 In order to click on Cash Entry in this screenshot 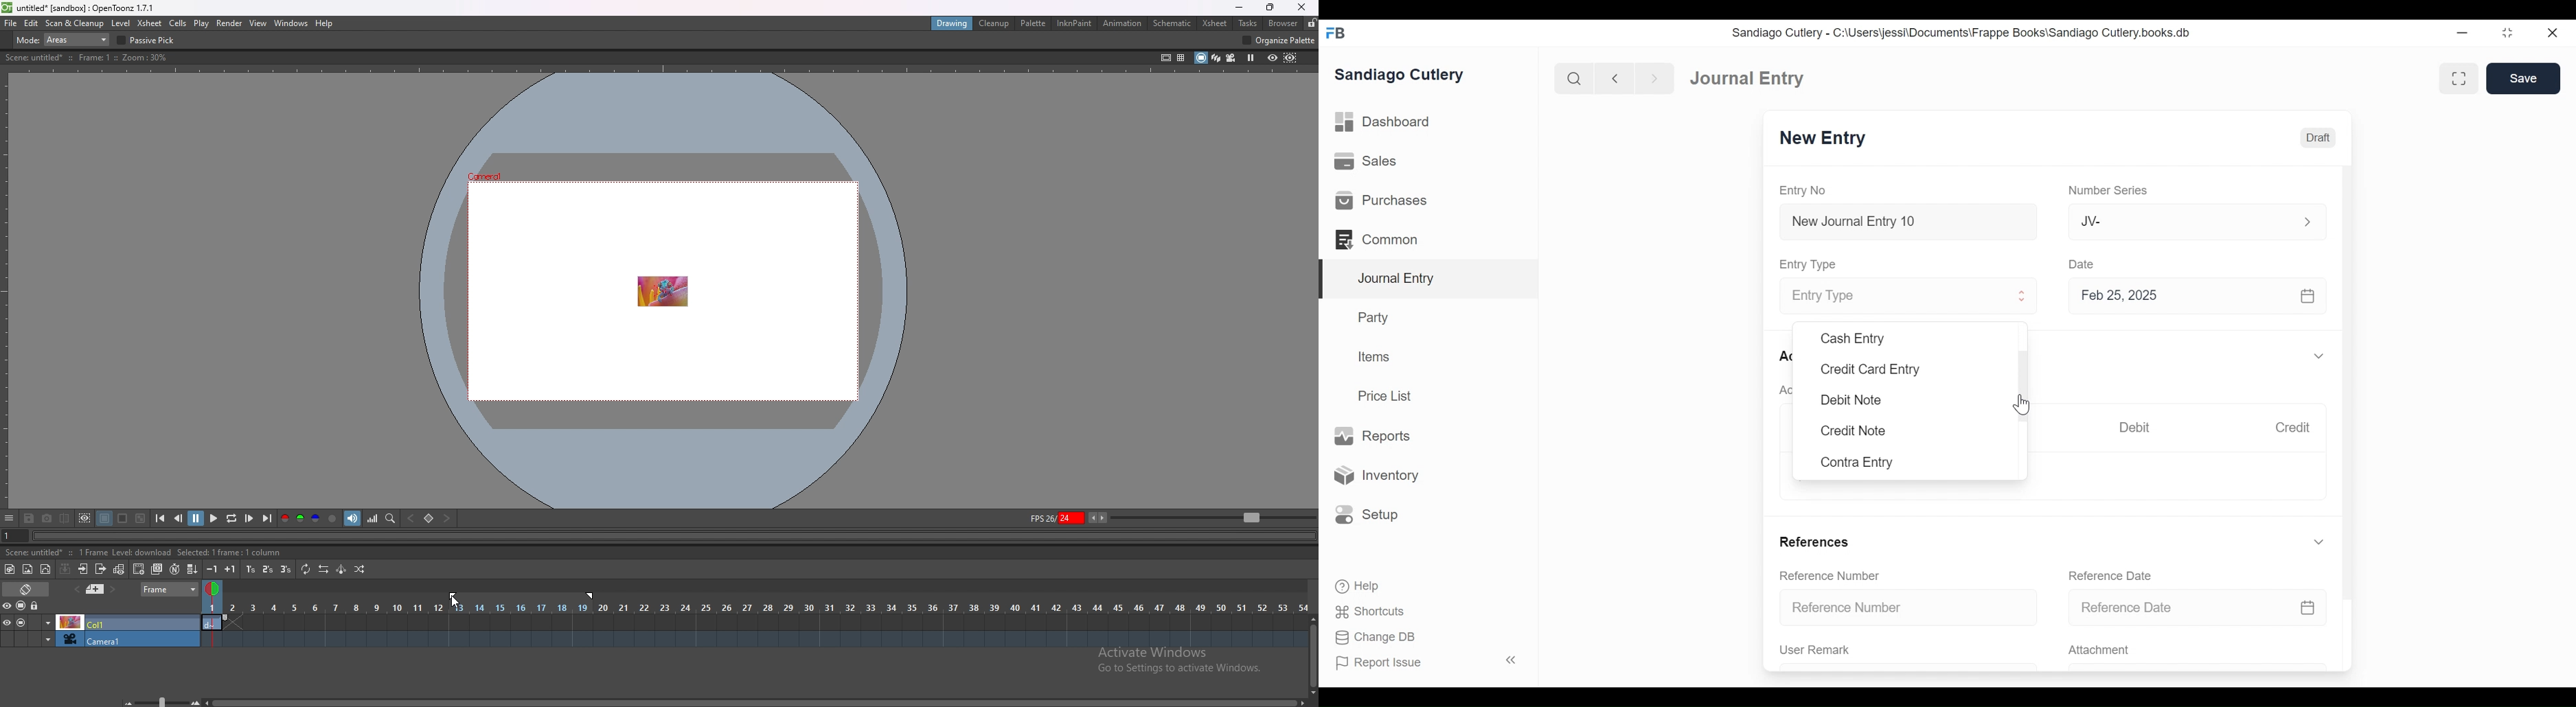, I will do `click(1852, 338)`.